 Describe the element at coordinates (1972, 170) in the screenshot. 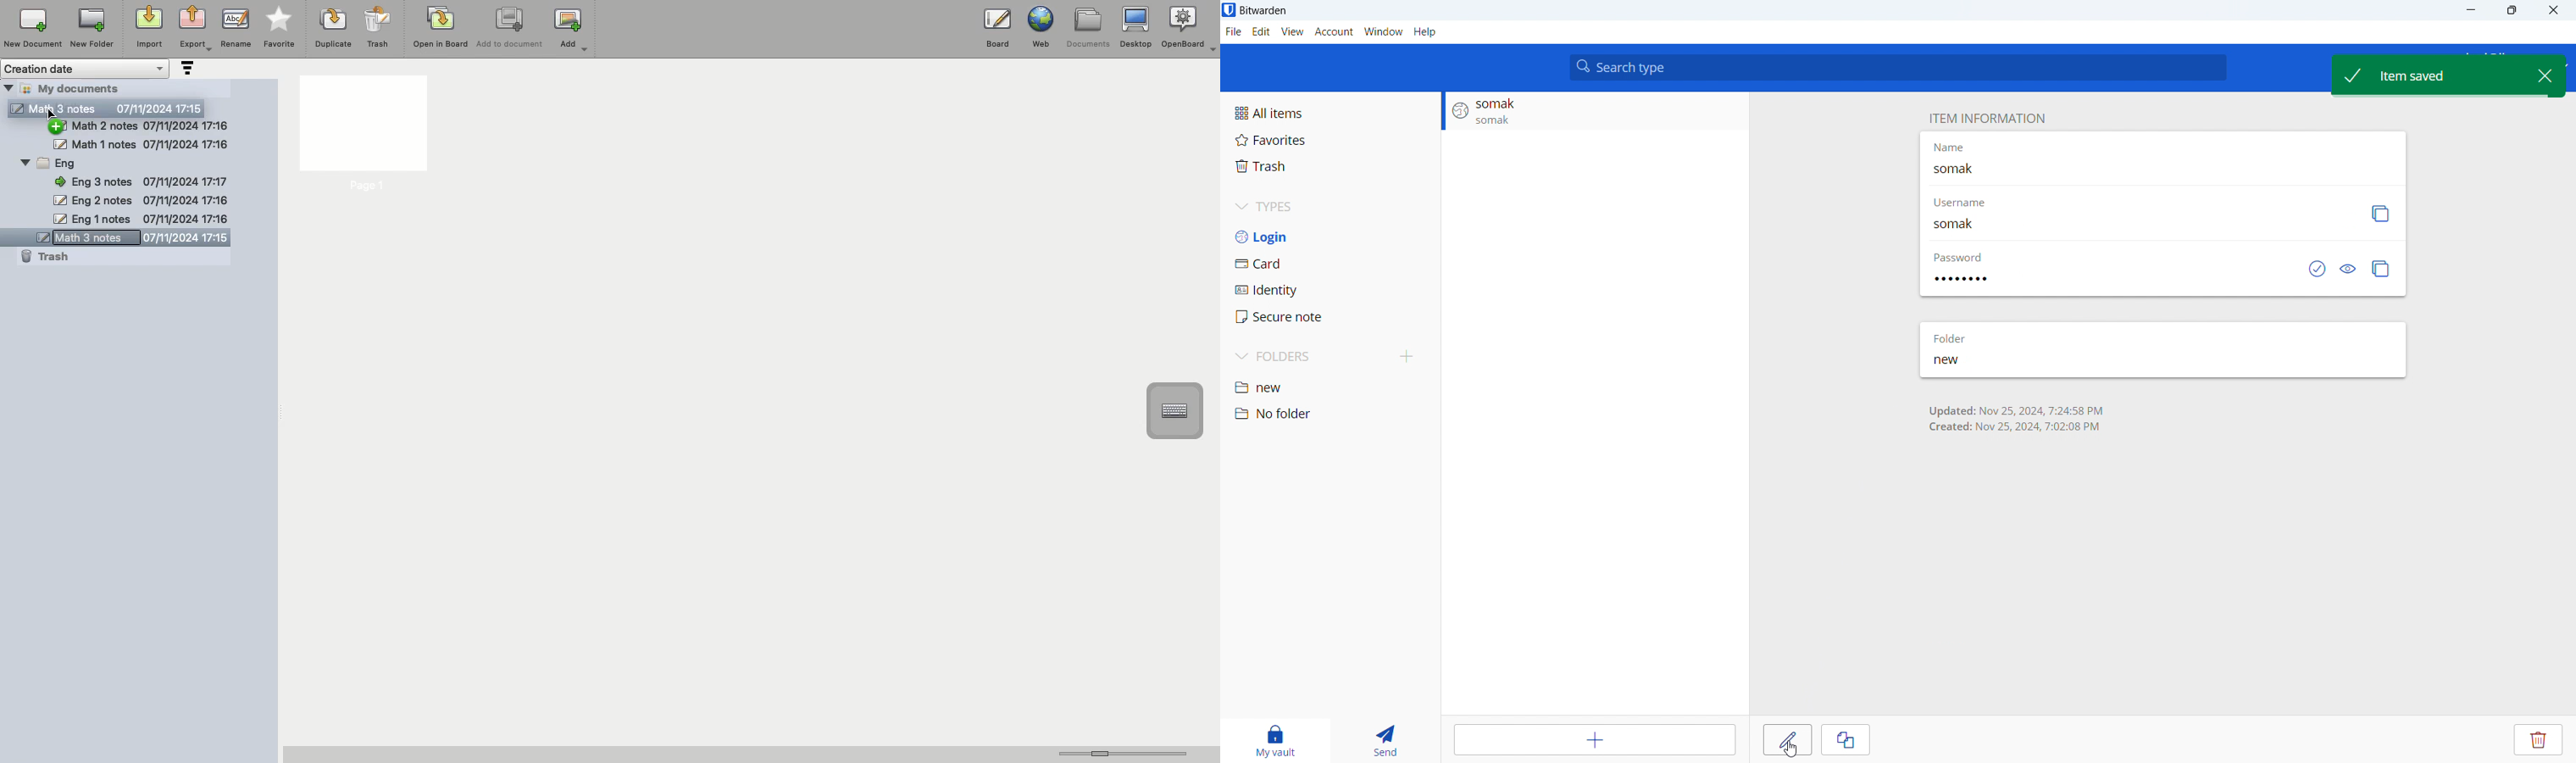

I see `somak` at that location.